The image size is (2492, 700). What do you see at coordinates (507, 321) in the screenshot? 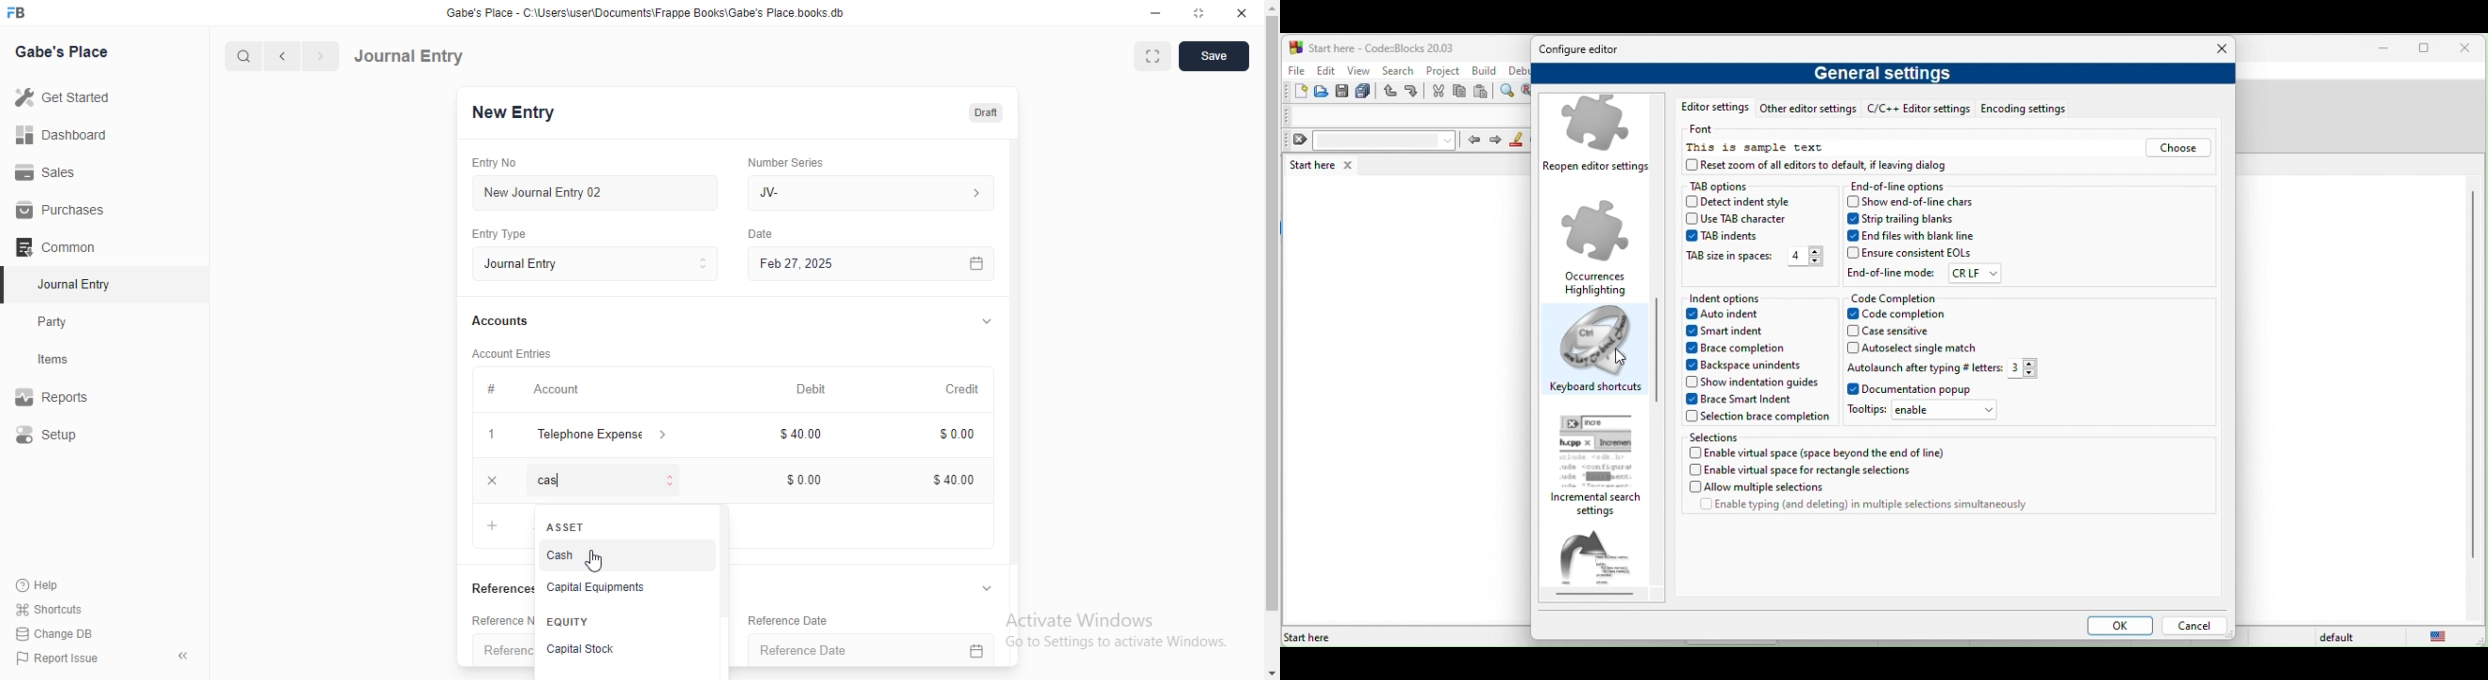
I see `Accounts` at bounding box center [507, 321].